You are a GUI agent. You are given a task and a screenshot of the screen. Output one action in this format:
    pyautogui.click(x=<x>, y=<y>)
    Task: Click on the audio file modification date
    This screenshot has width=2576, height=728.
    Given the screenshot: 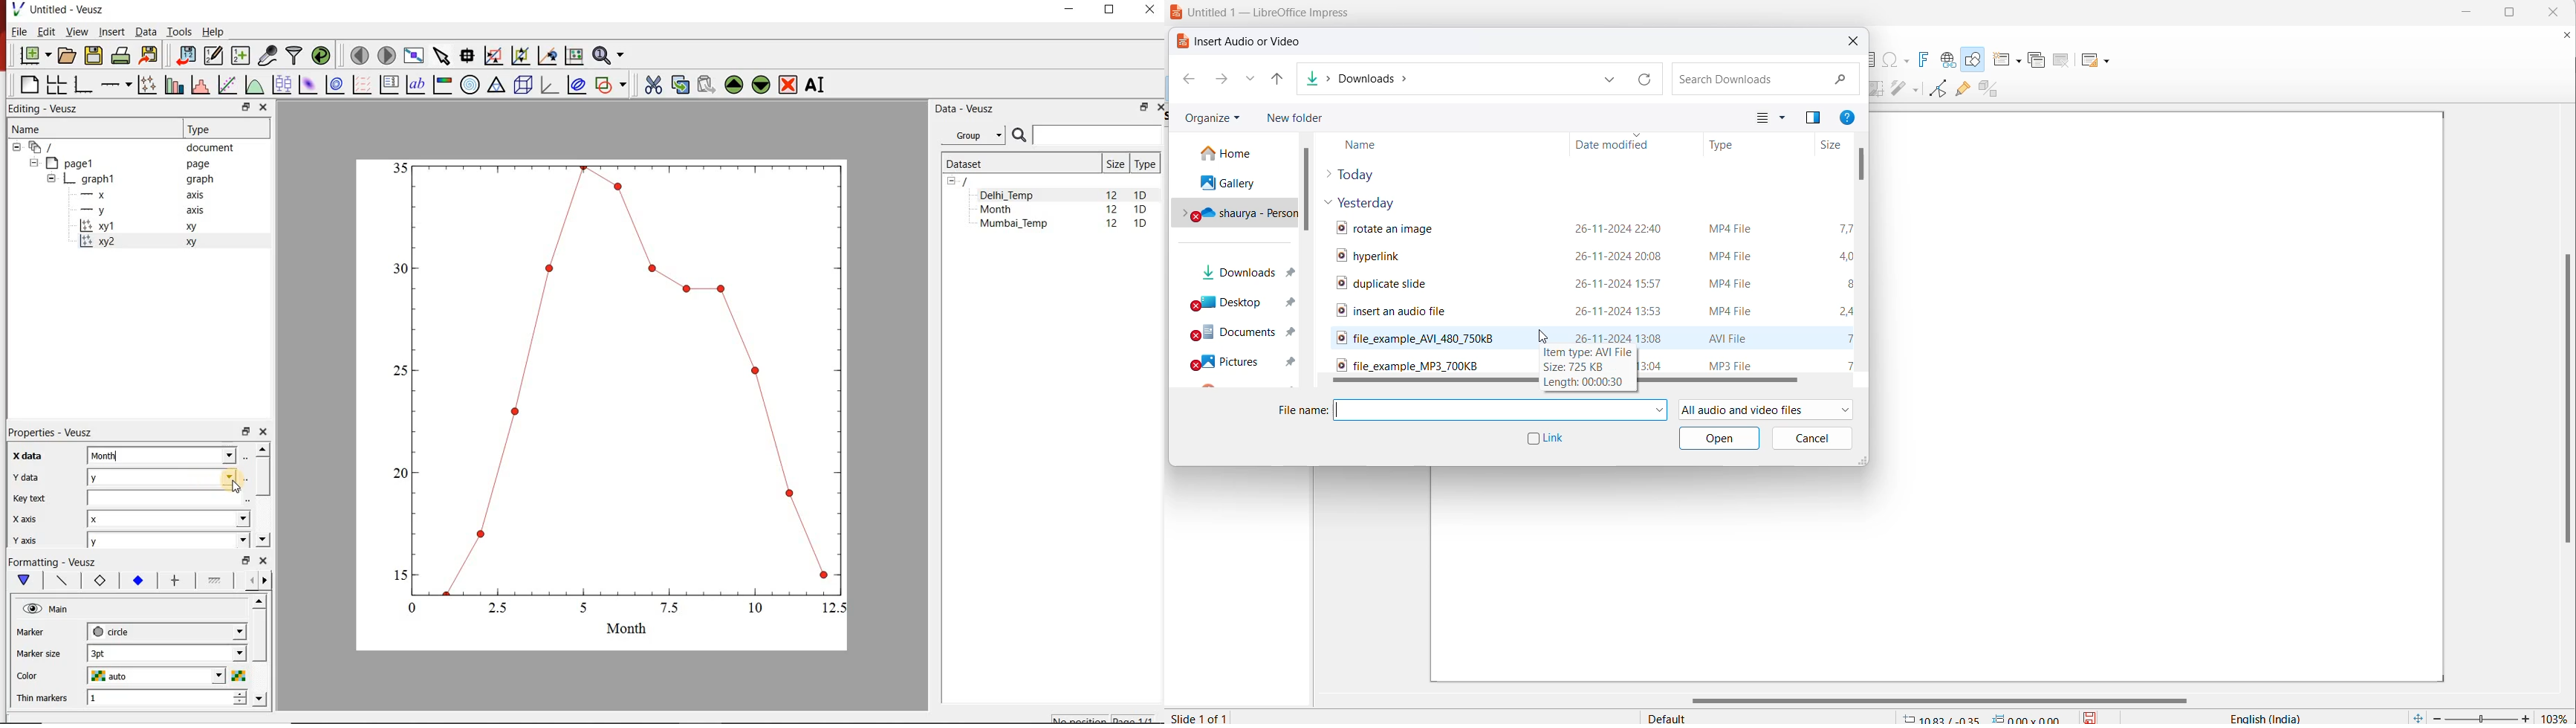 What is the action you would take?
    pyautogui.click(x=1661, y=361)
    